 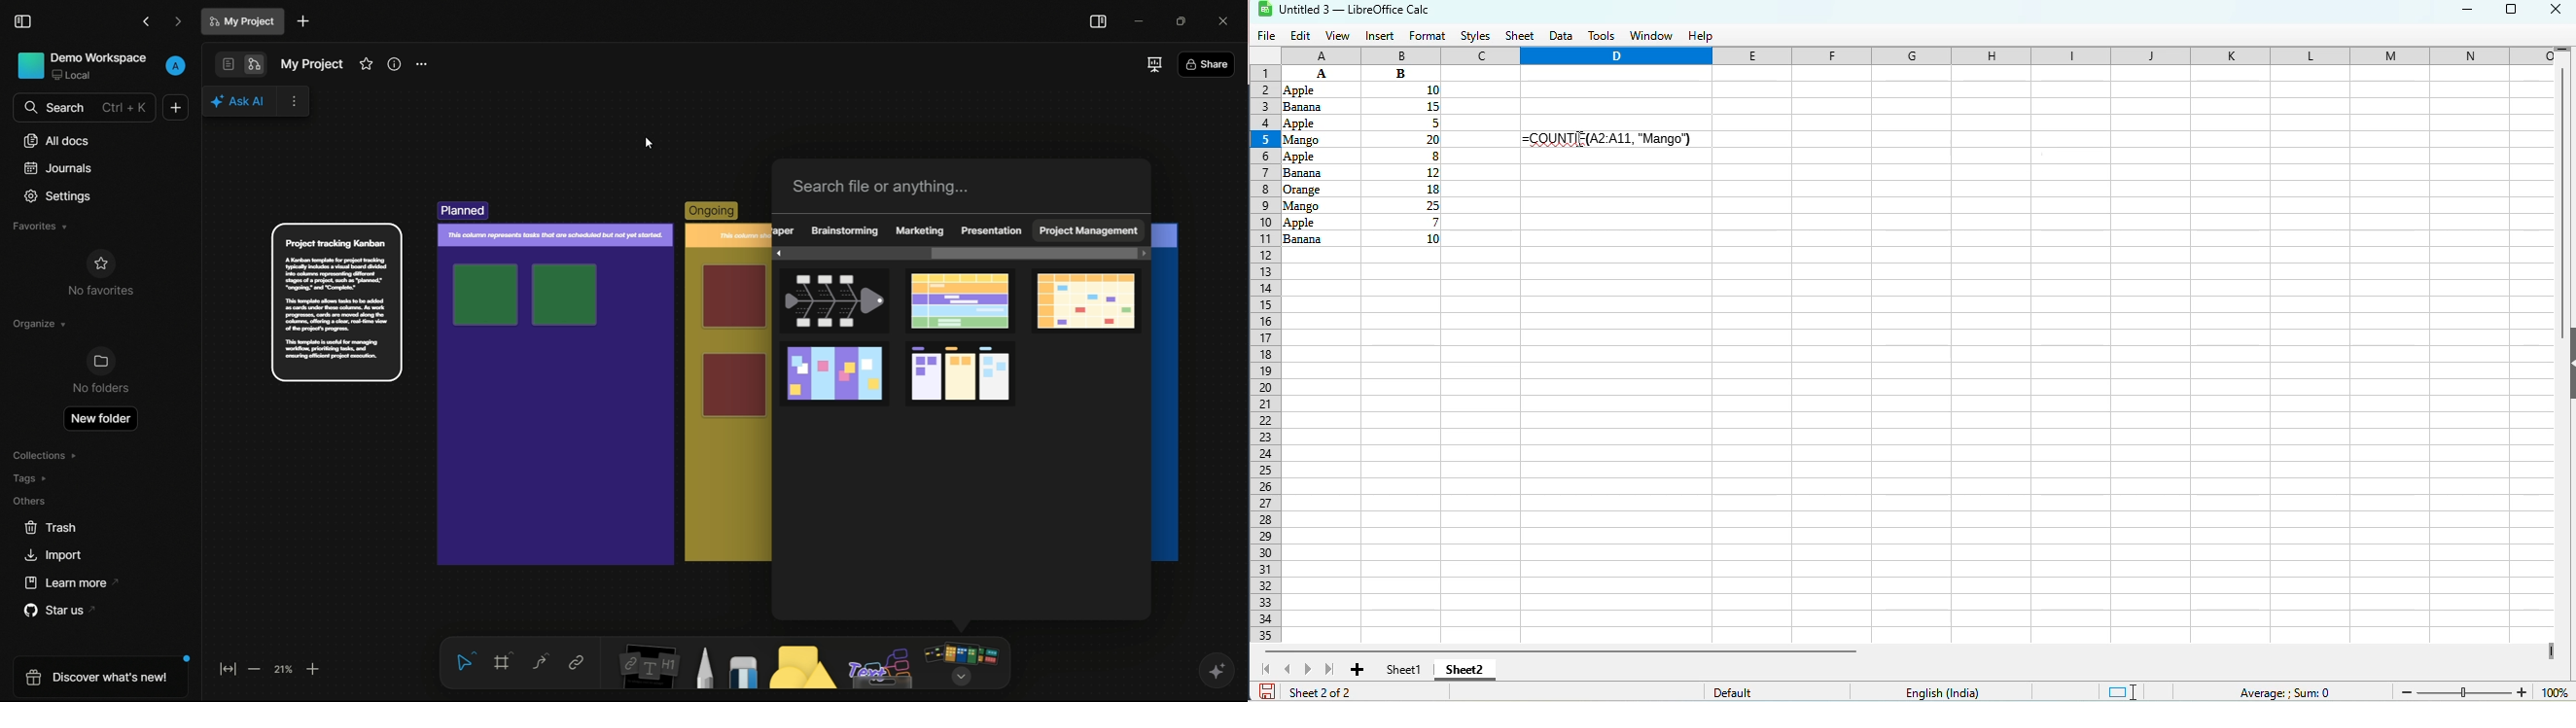 I want to click on toggle sidebar, so click(x=23, y=22).